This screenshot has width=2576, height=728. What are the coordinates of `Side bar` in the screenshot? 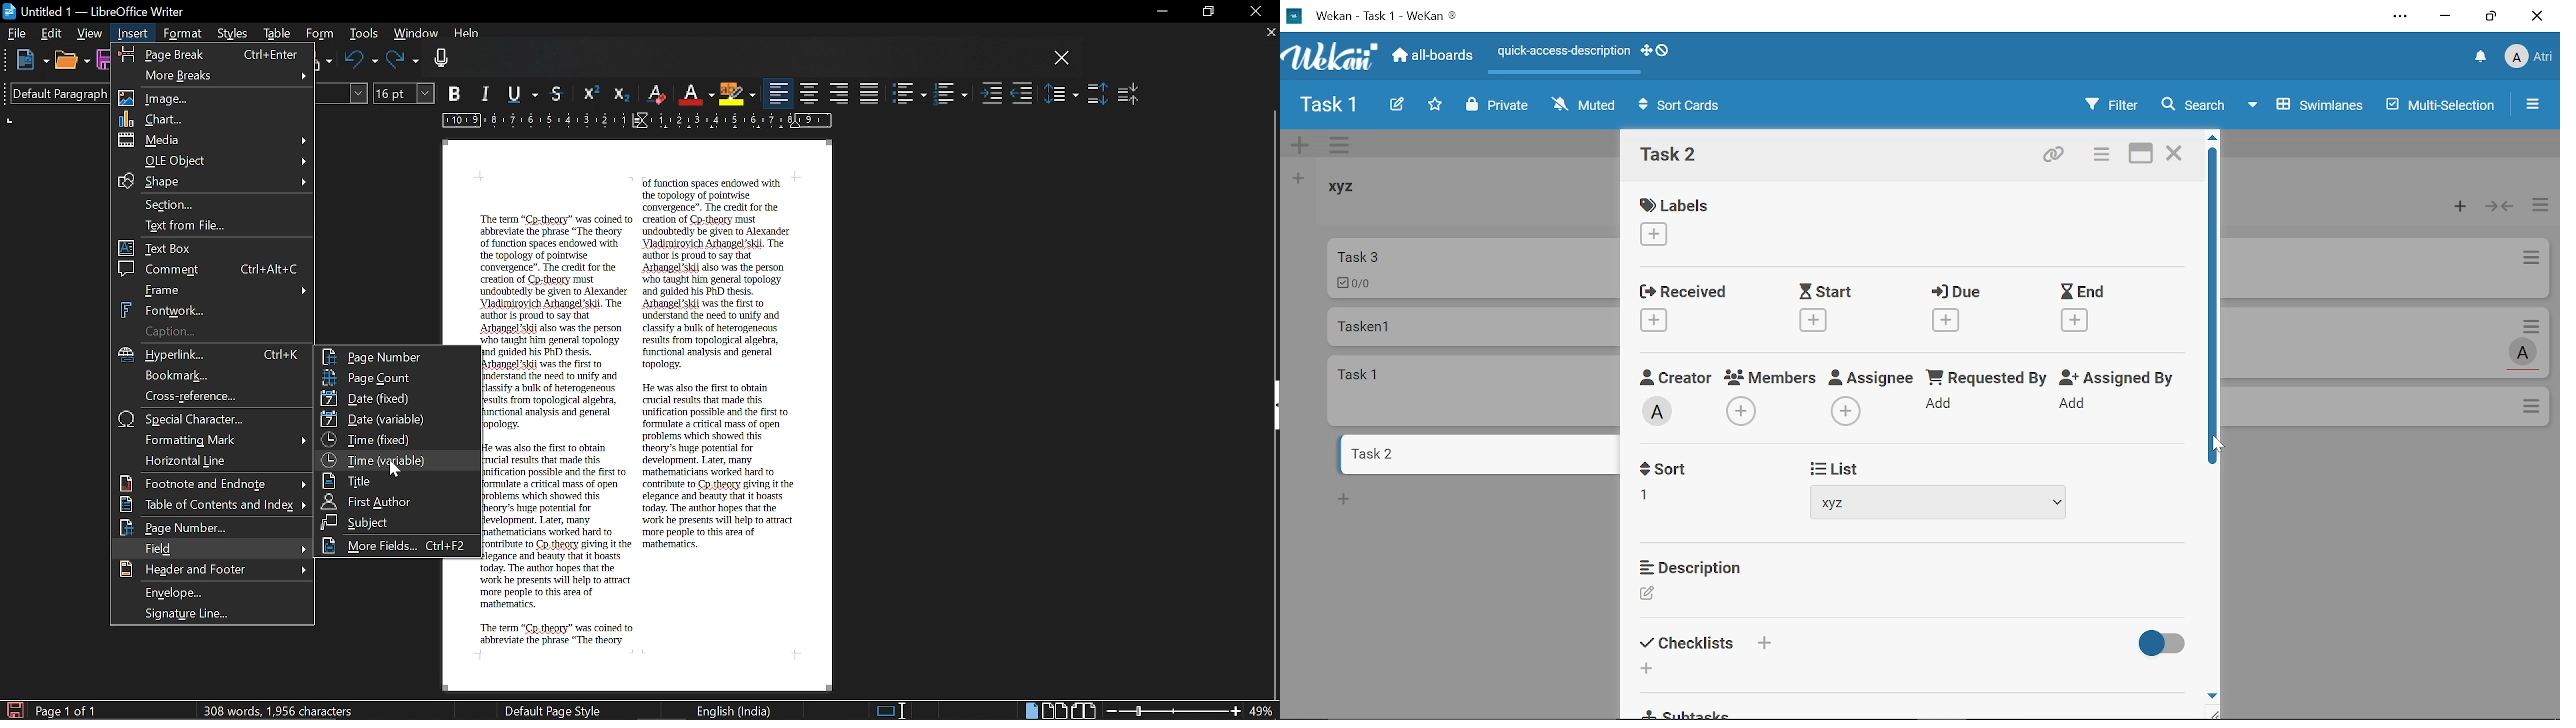 It's located at (1272, 408).